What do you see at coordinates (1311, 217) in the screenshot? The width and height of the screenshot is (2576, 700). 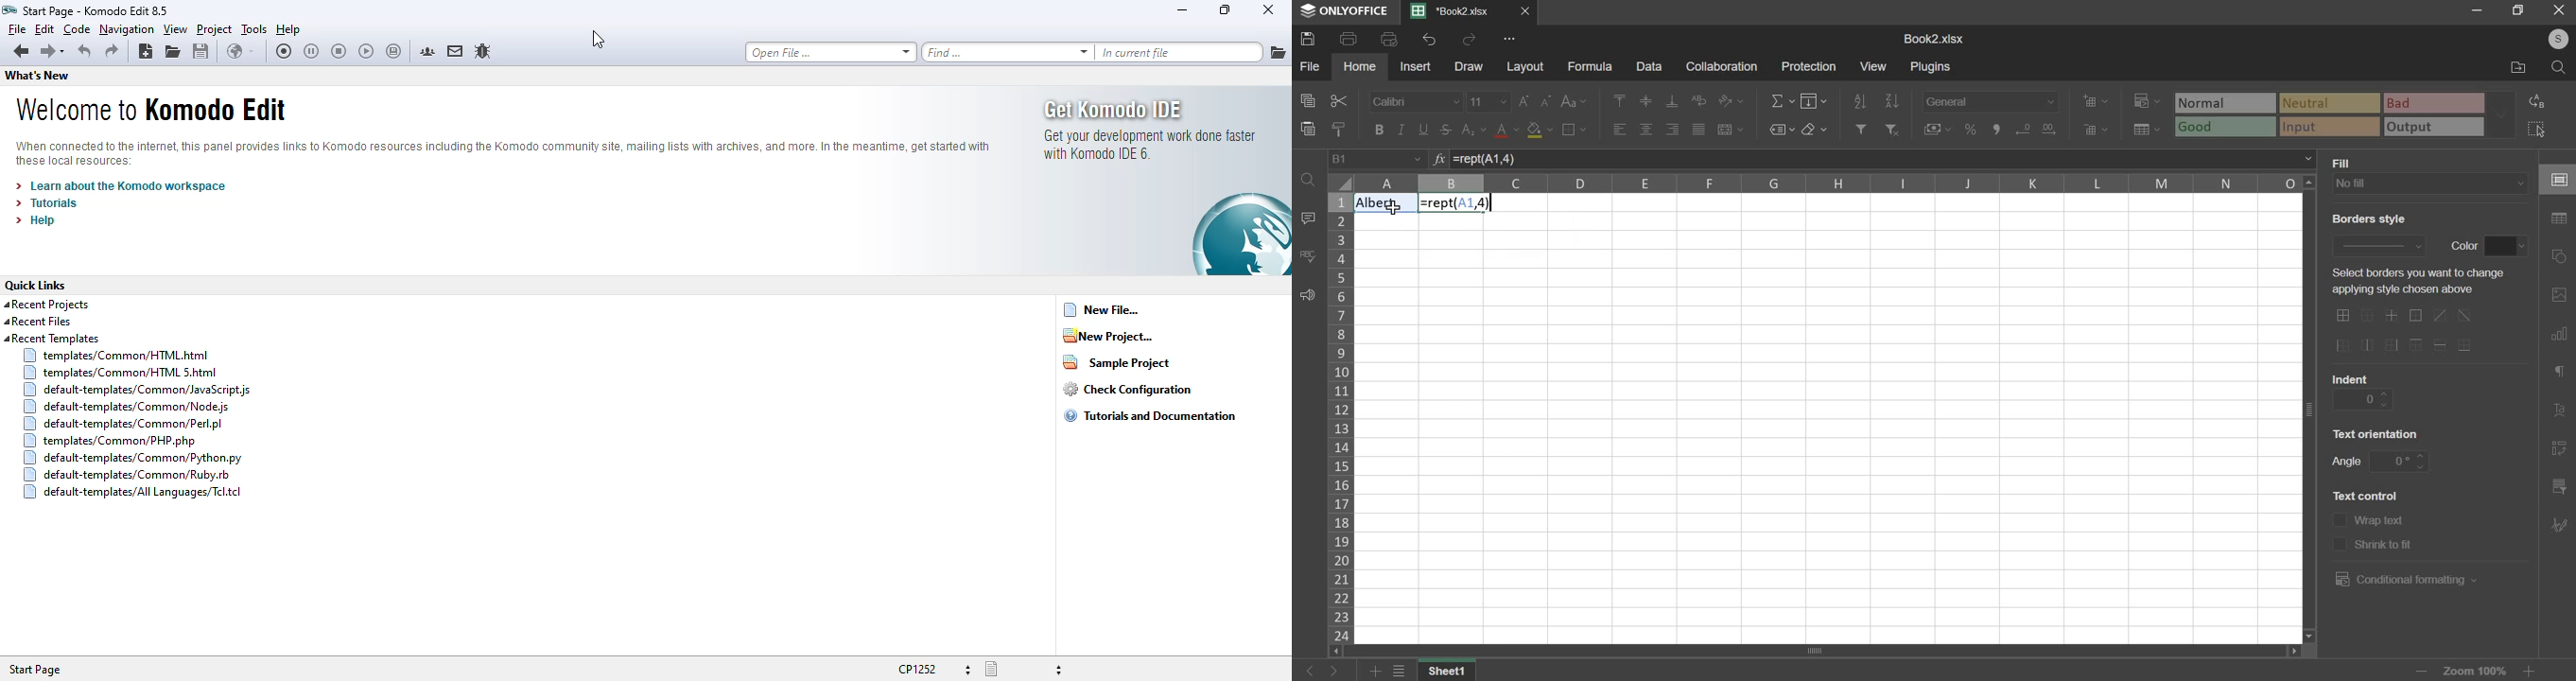 I see `comment` at bounding box center [1311, 217].